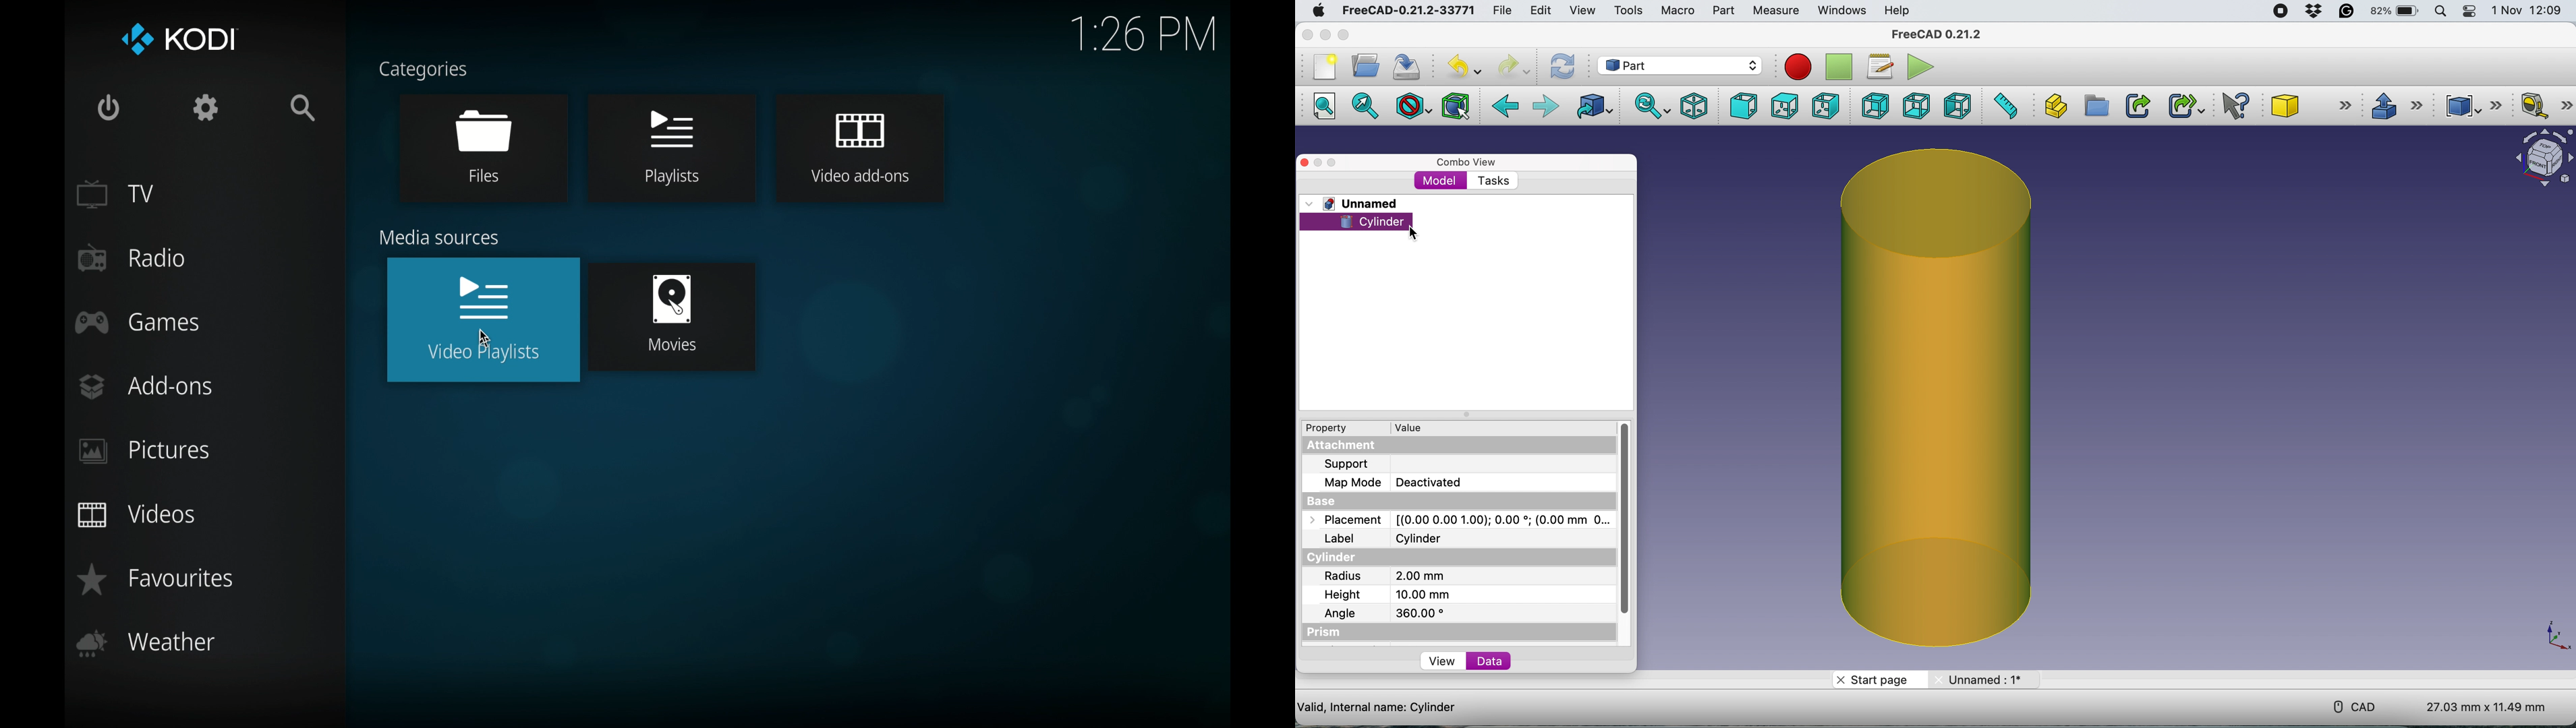  Describe the element at coordinates (482, 317) in the screenshot. I see `video playlists` at that location.